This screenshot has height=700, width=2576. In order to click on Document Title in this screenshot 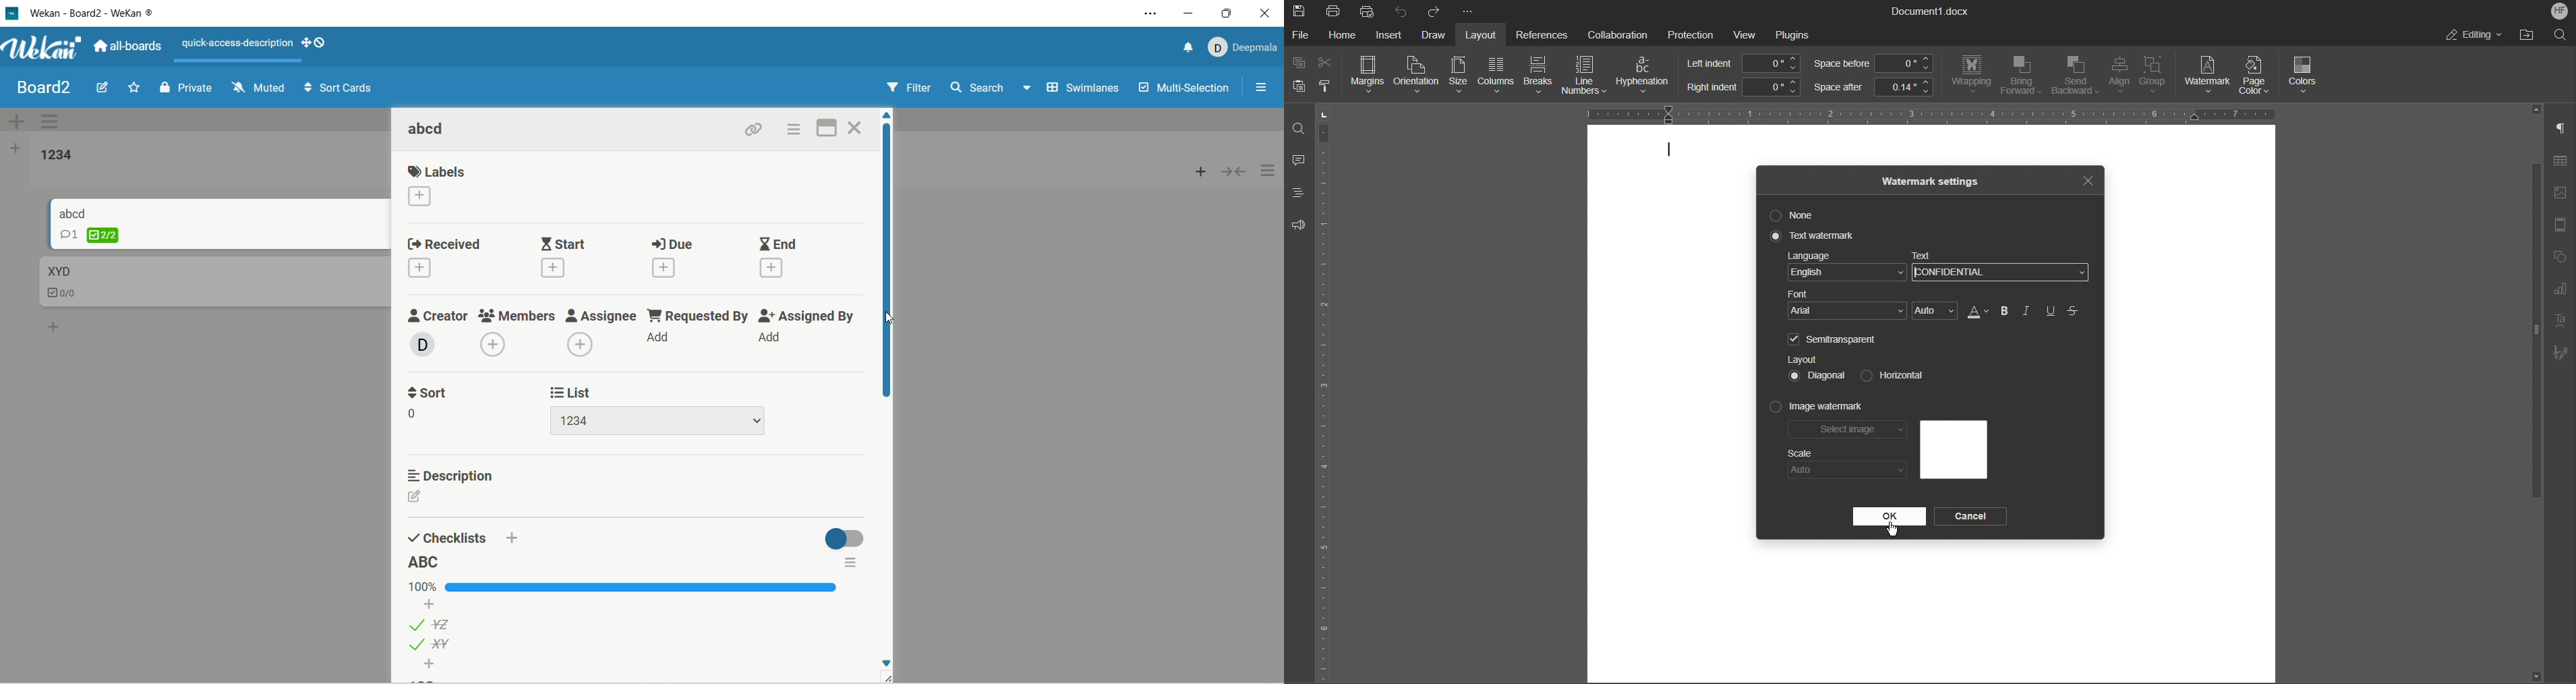, I will do `click(1931, 11)`.